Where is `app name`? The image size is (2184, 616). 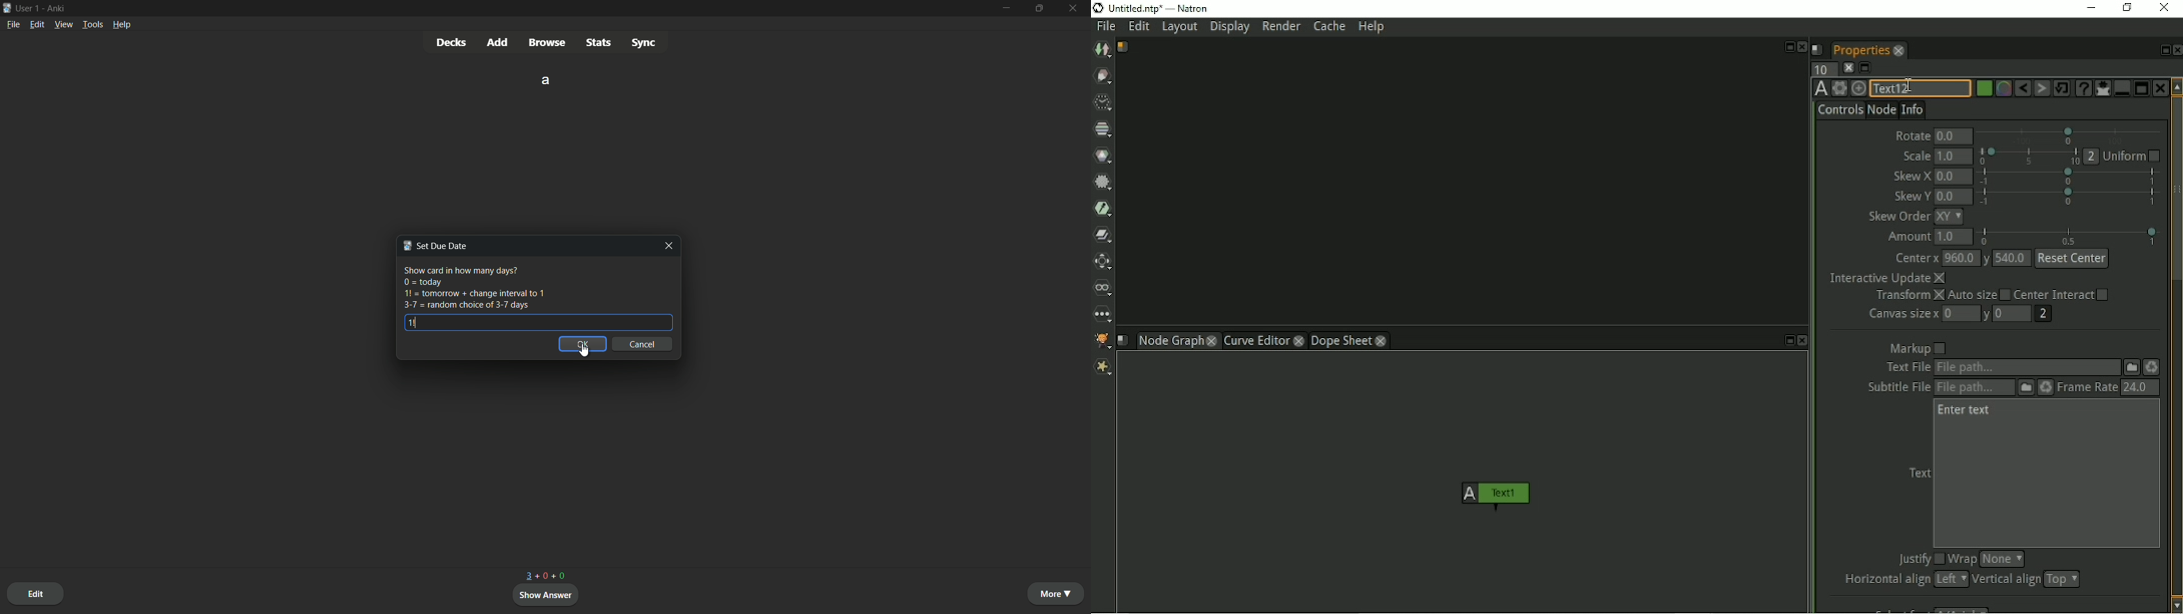
app name is located at coordinates (57, 9).